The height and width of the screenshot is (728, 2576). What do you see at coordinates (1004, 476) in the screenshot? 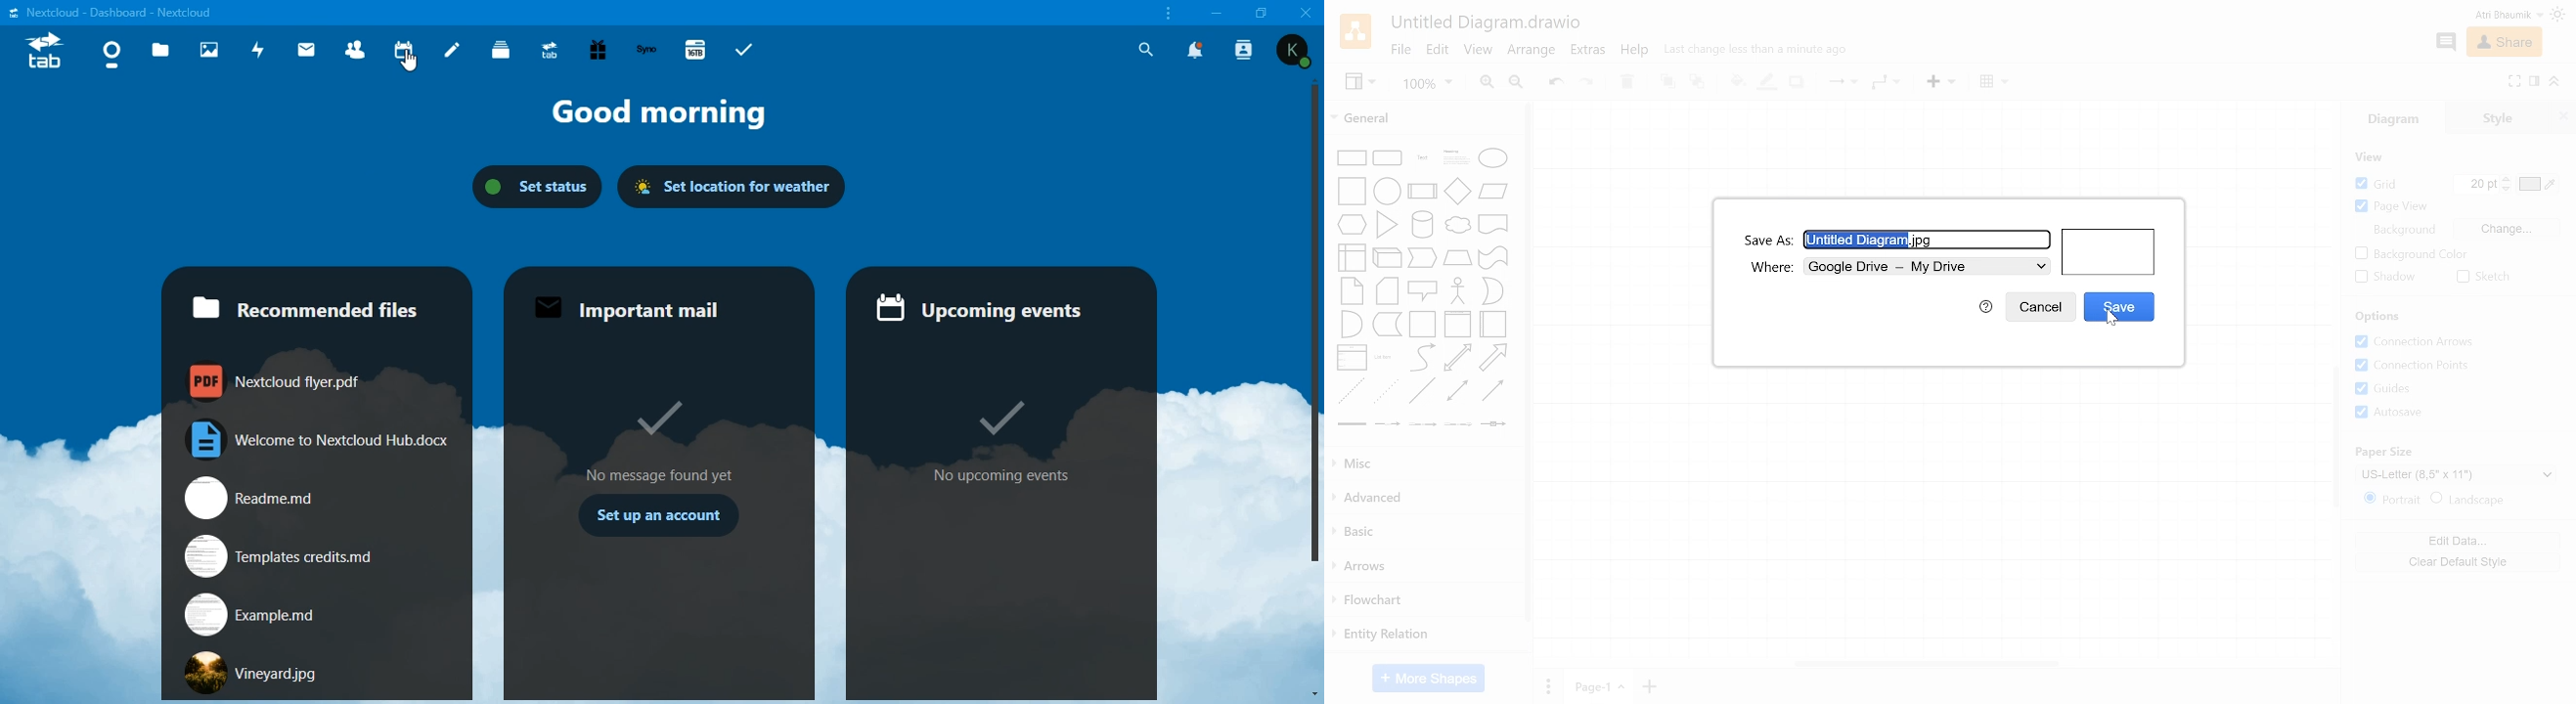
I see `No upcoming events` at bounding box center [1004, 476].